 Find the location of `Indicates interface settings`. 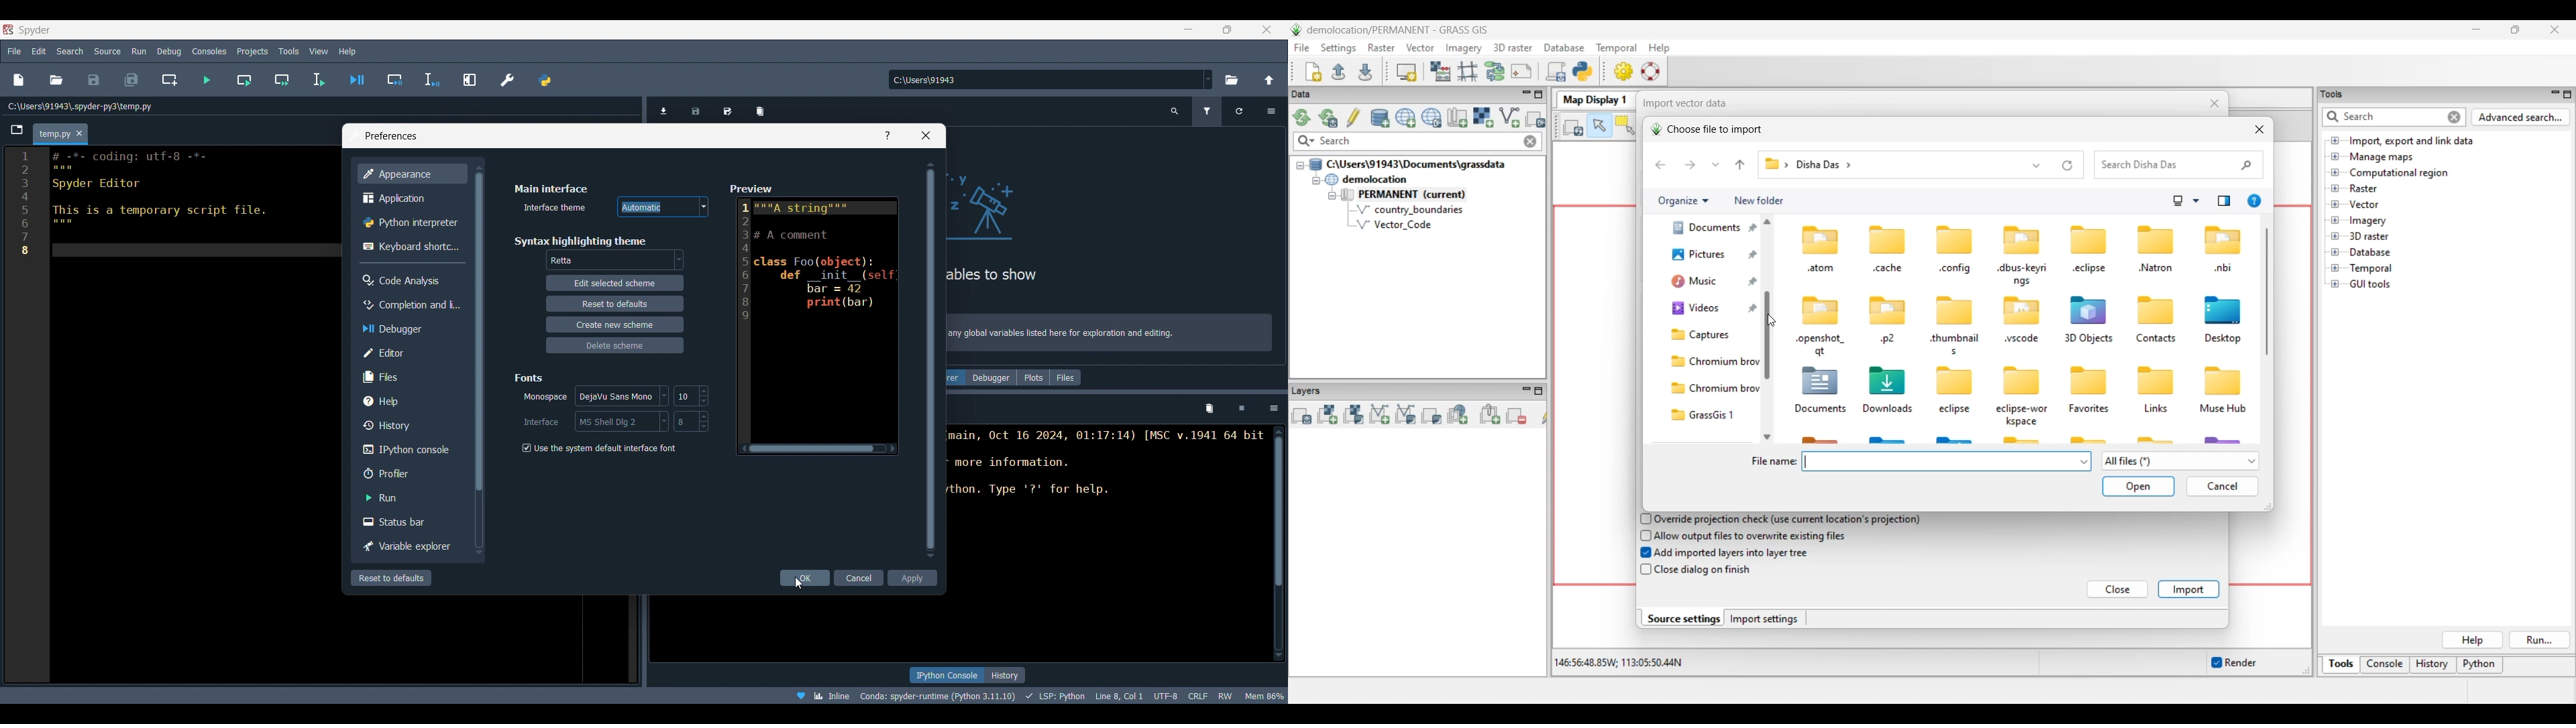

Indicates interface settings is located at coordinates (541, 422).